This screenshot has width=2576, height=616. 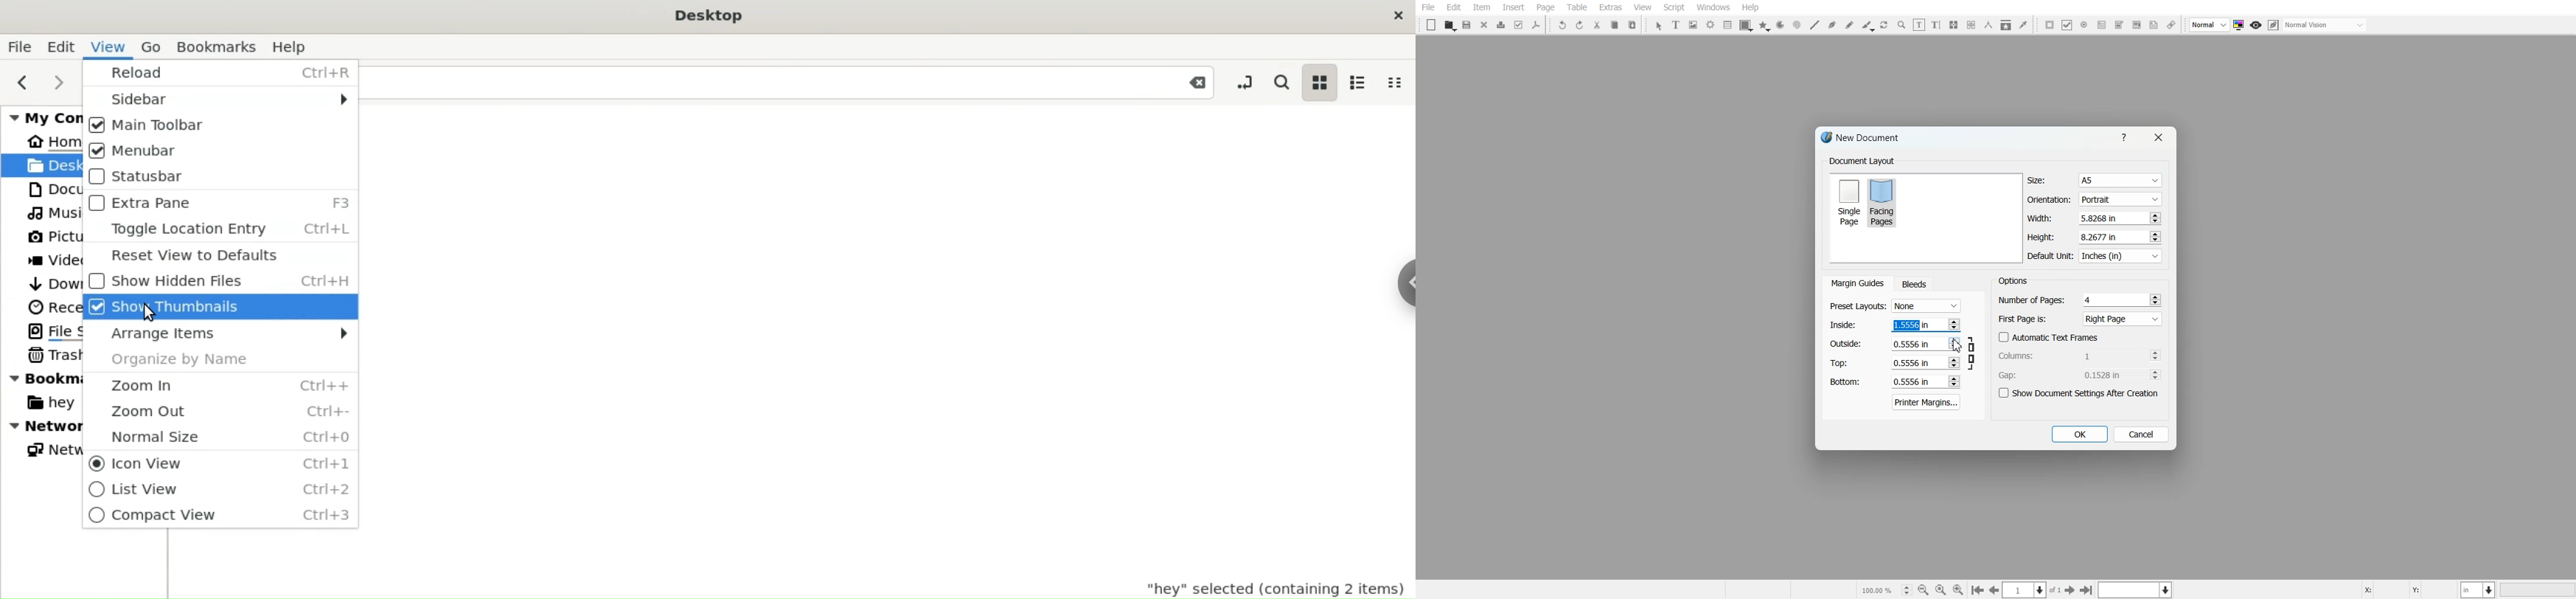 What do you see at coordinates (1814, 25) in the screenshot?
I see `Line` at bounding box center [1814, 25].